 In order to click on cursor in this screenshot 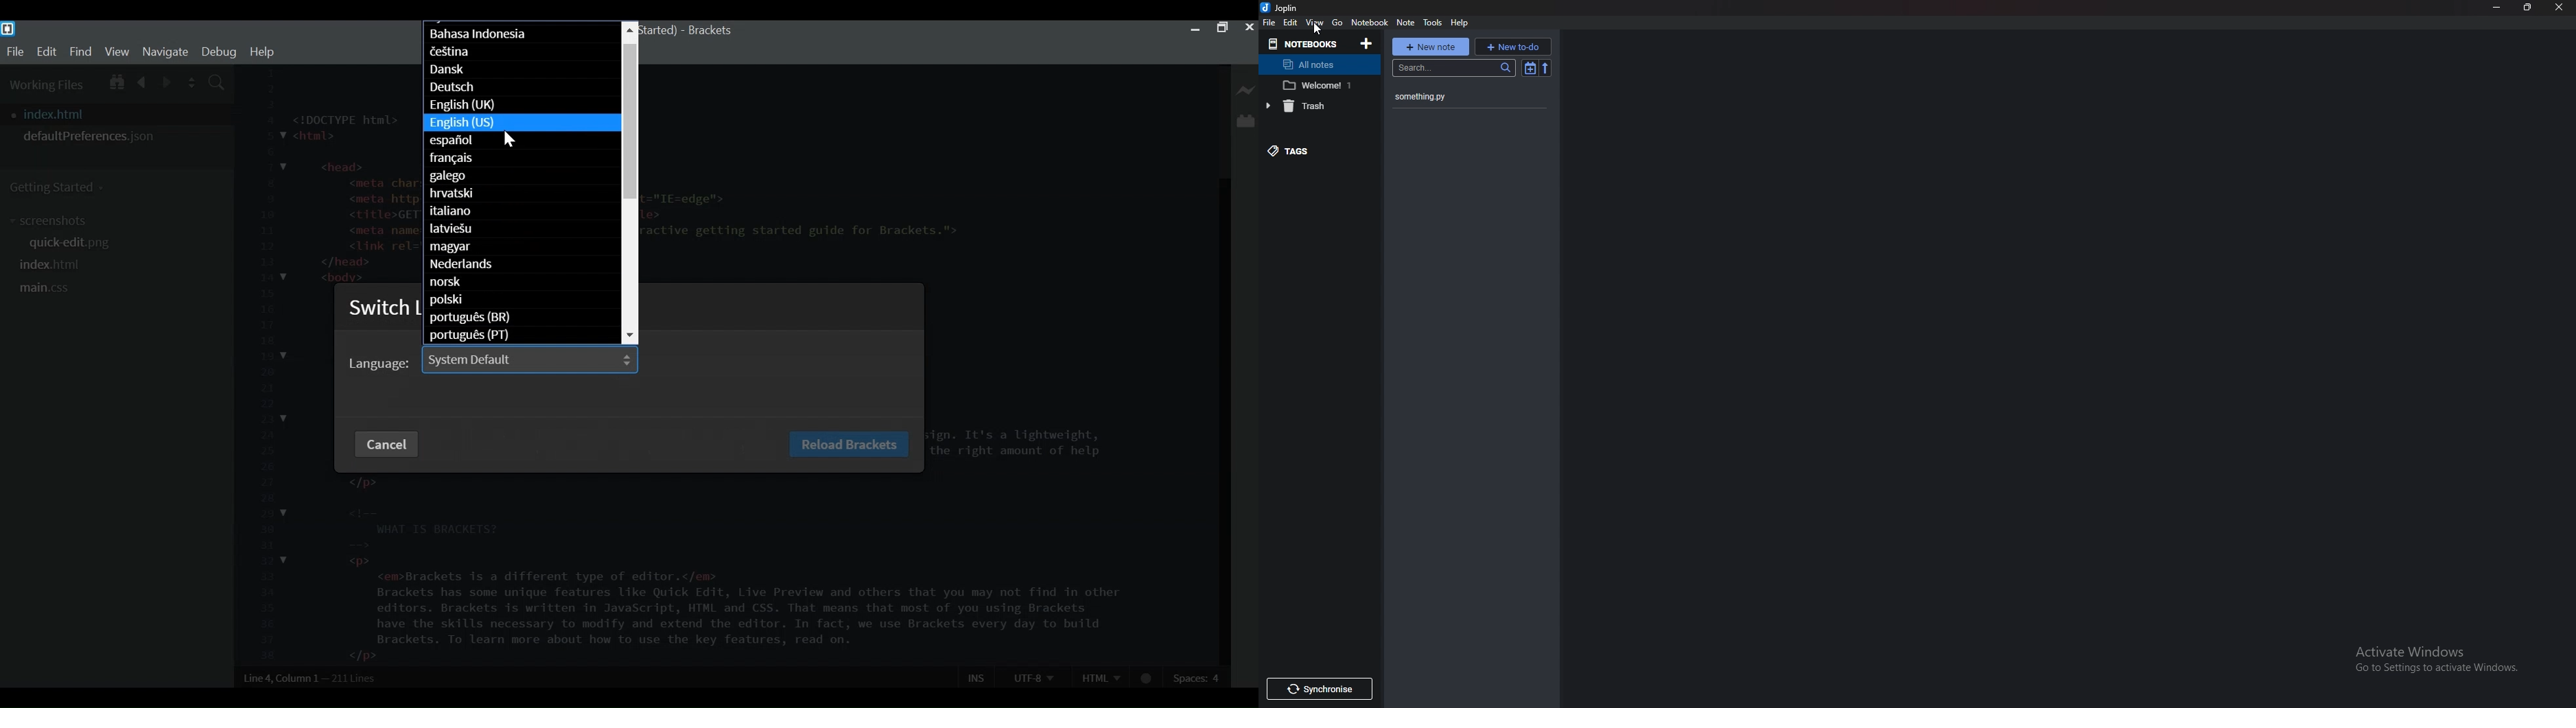, I will do `click(1319, 32)`.